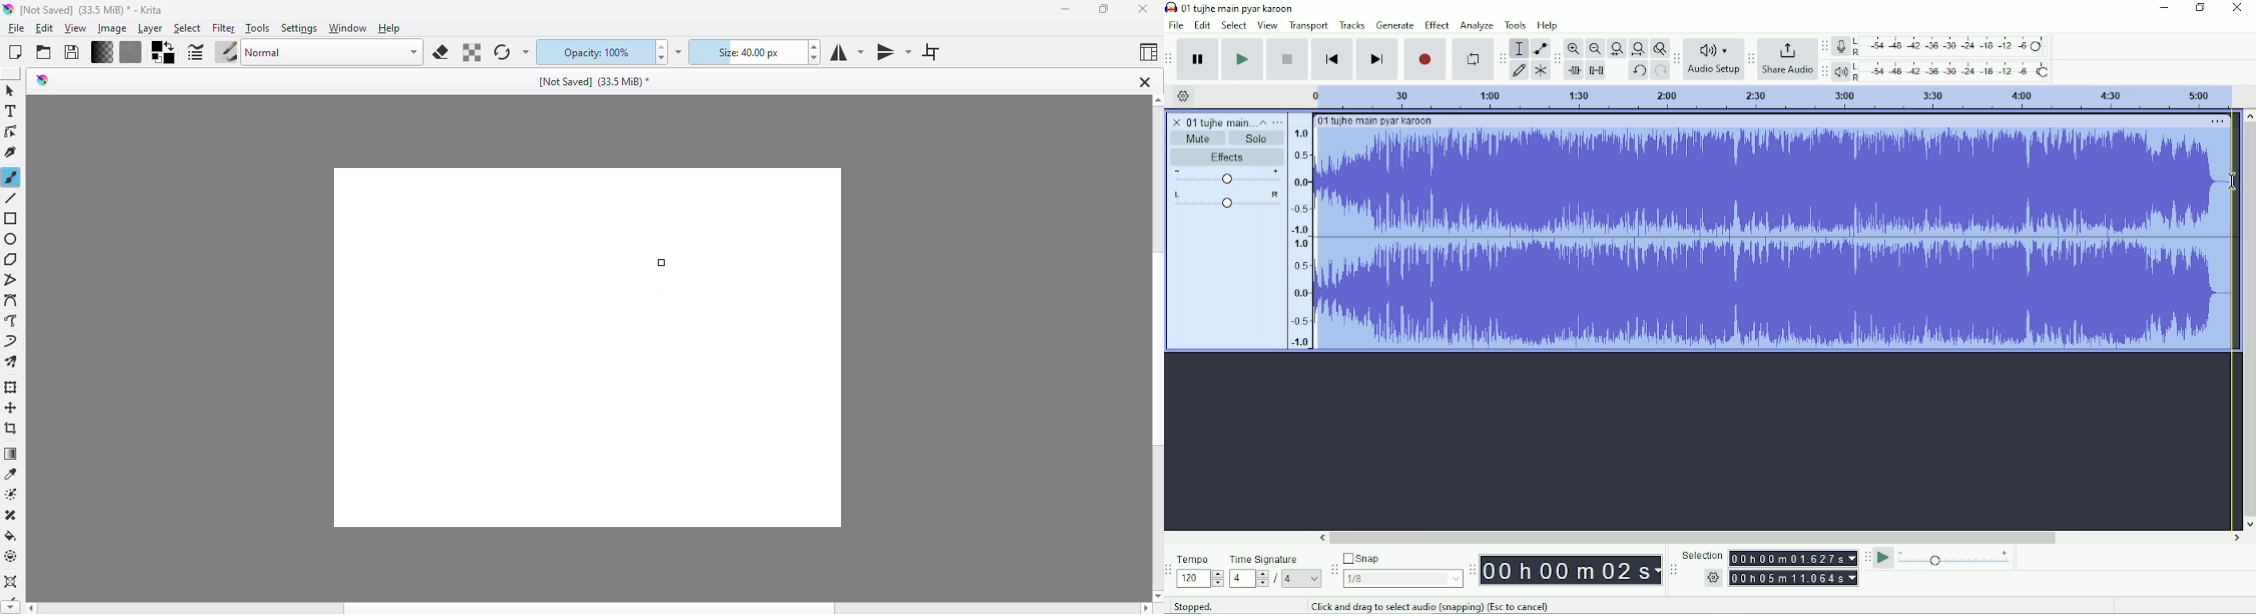  Describe the element at coordinates (11, 198) in the screenshot. I see `line tool` at that location.